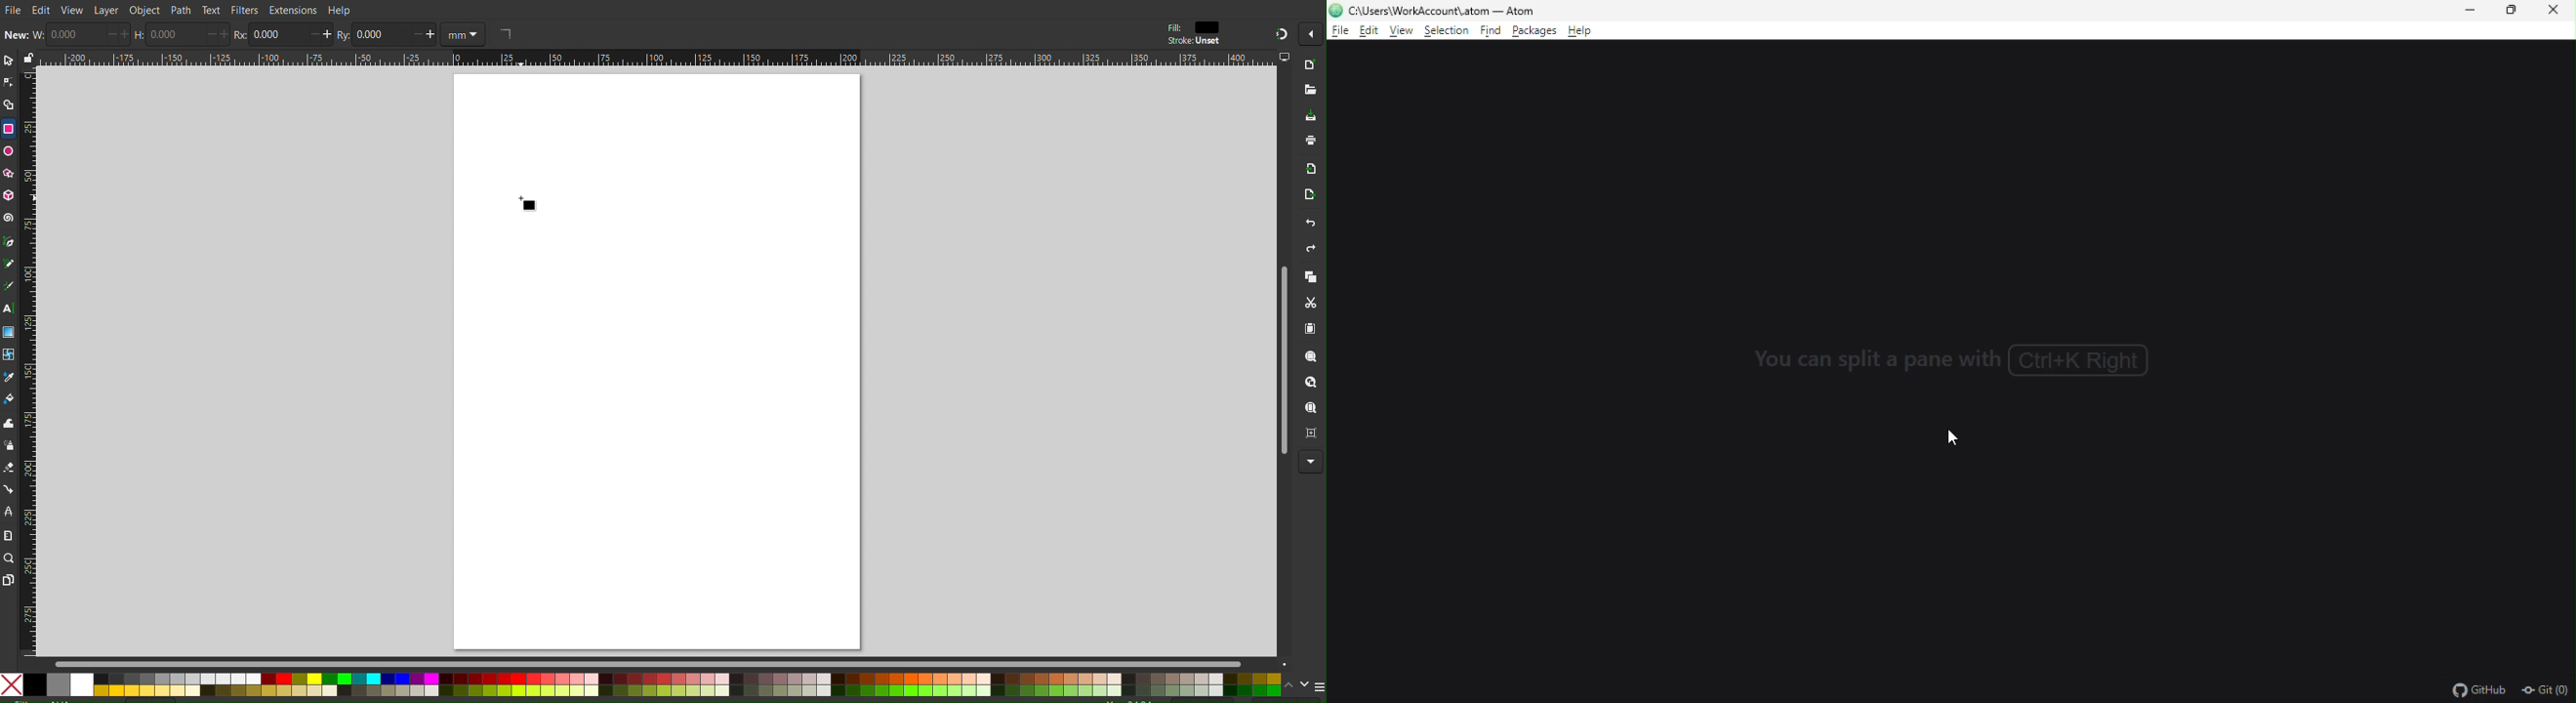 The image size is (2576, 728). I want to click on Spiral, so click(8, 217).